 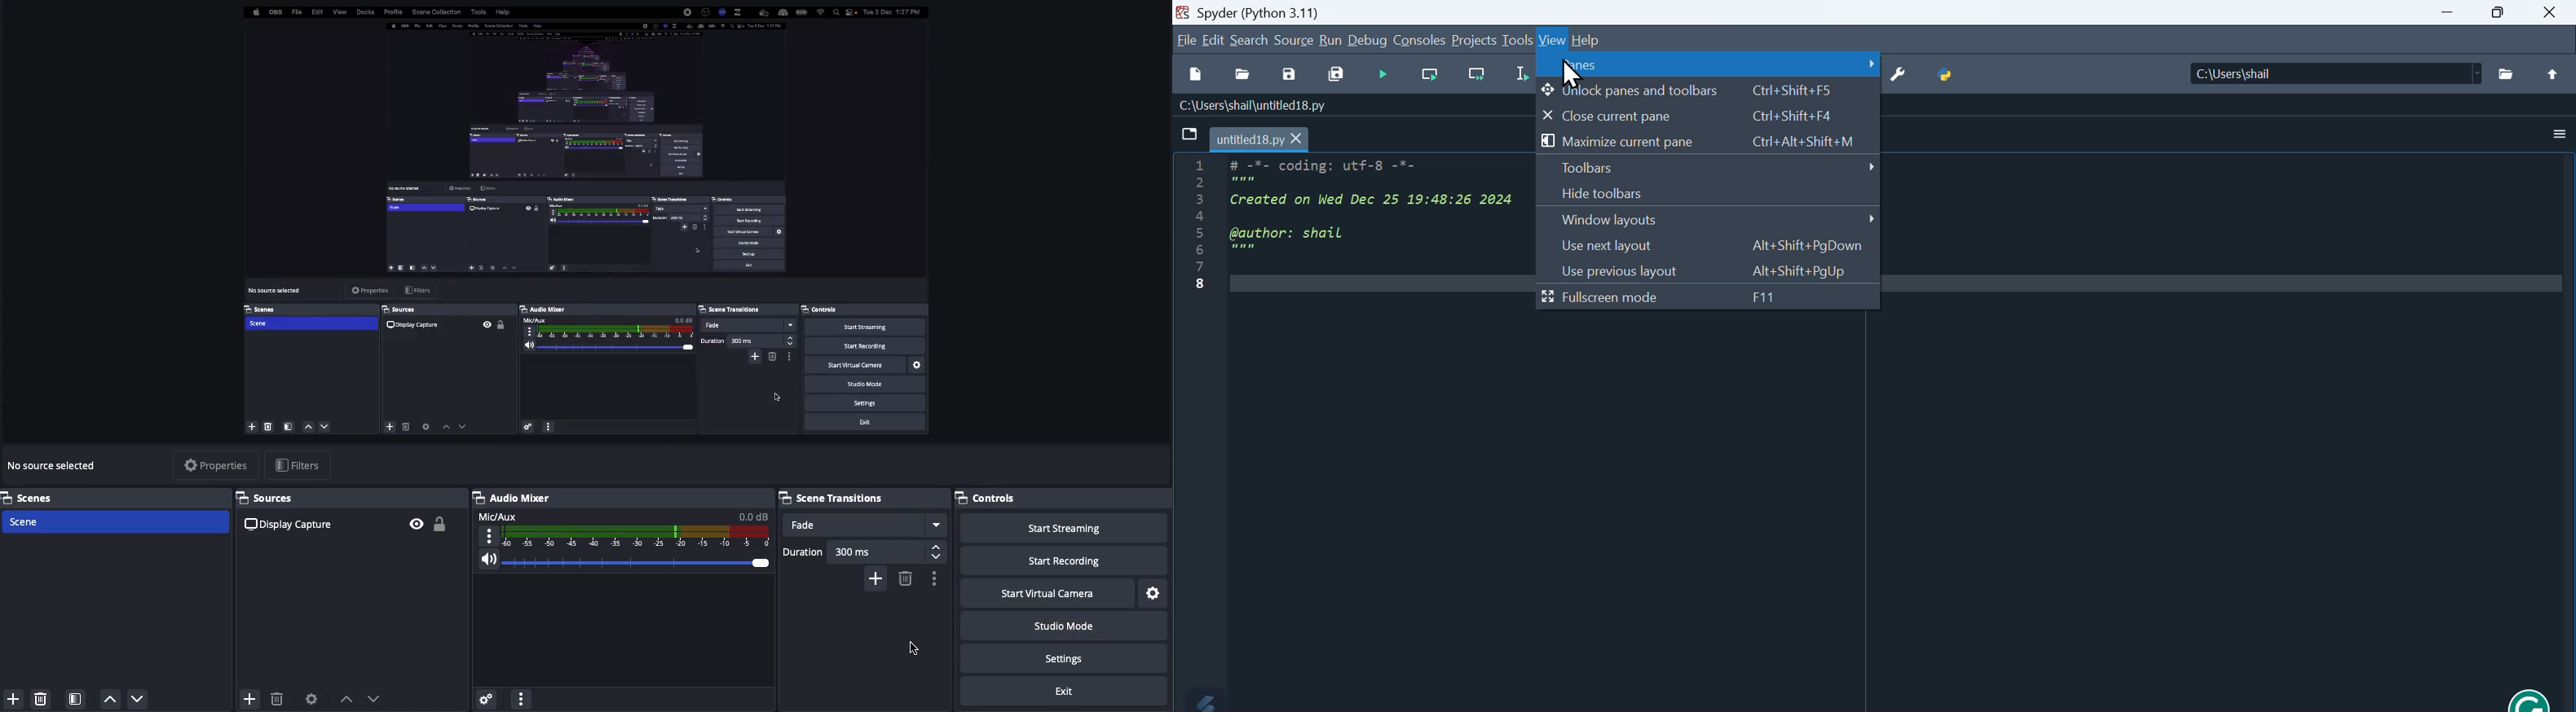 What do you see at coordinates (310, 699) in the screenshot?
I see `Source preferences` at bounding box center [310, 699].